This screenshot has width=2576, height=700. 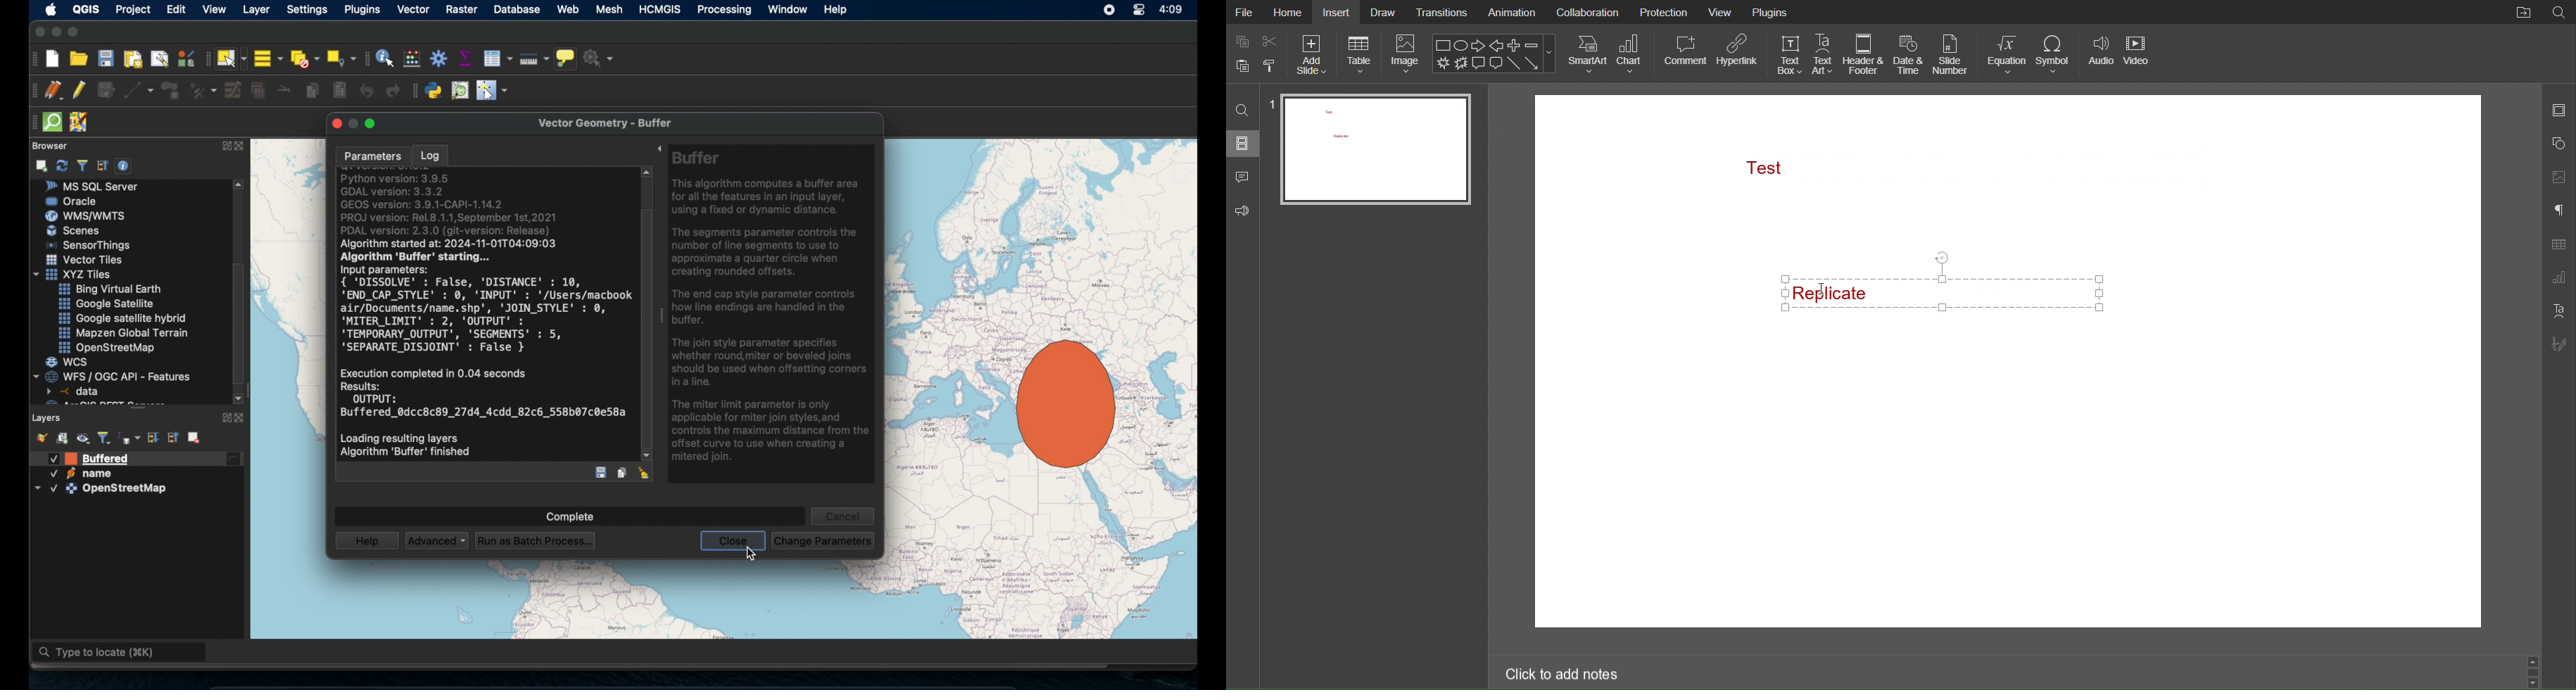 I want to click on python console, so click(x=434, y=91).